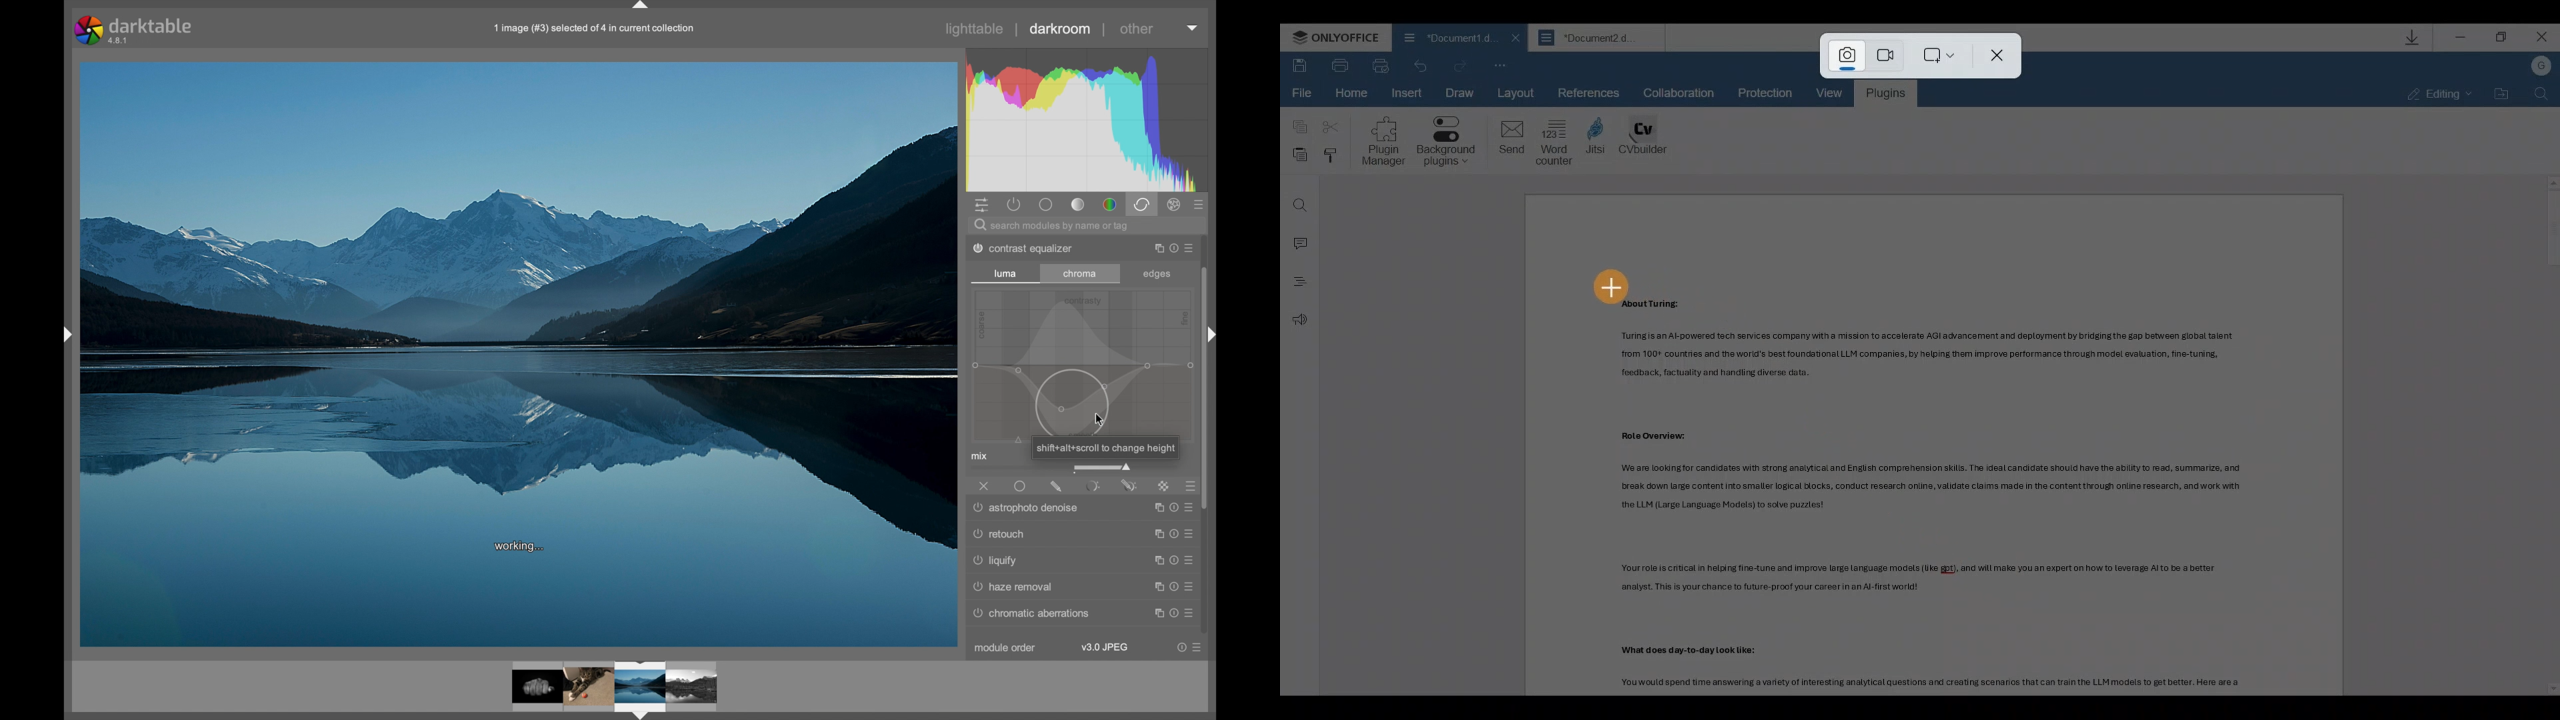 This screenshot has height=728, width=2576. What do you see at coordinates (1298, 243) in the screenshot?
I see `Comment` at bounding box center [1298, 243].